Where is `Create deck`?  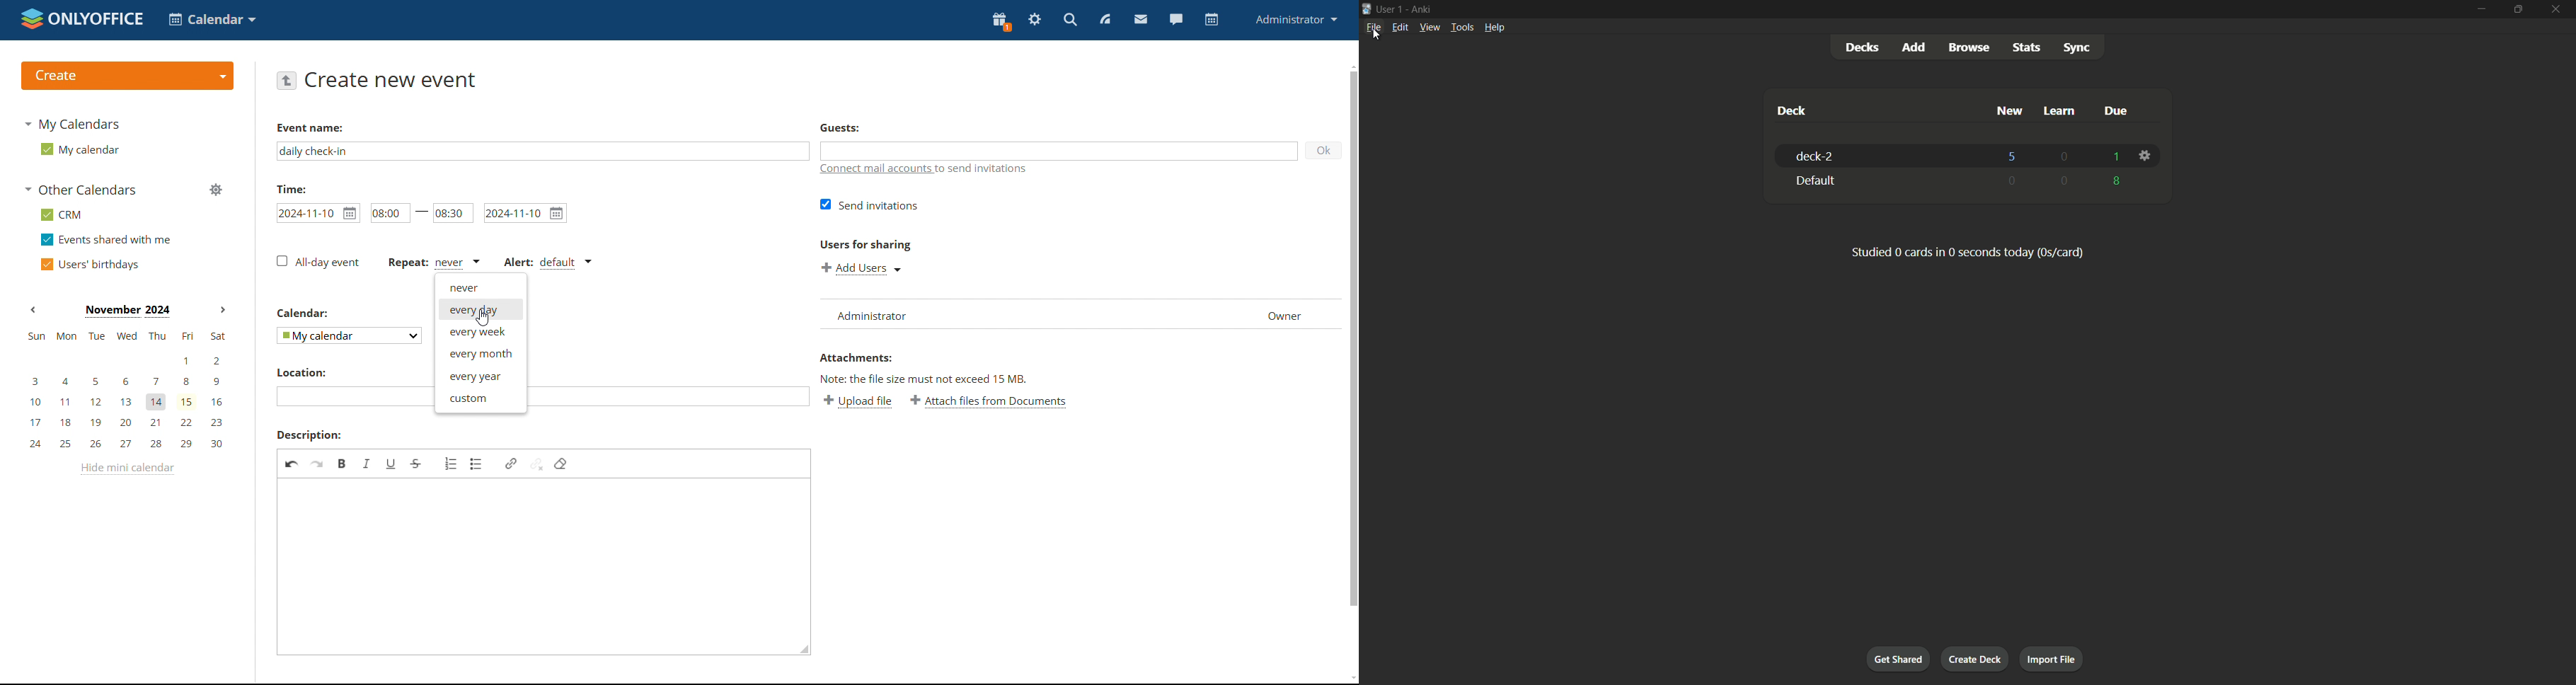
Create deck is located at coordinates (1977, 659).